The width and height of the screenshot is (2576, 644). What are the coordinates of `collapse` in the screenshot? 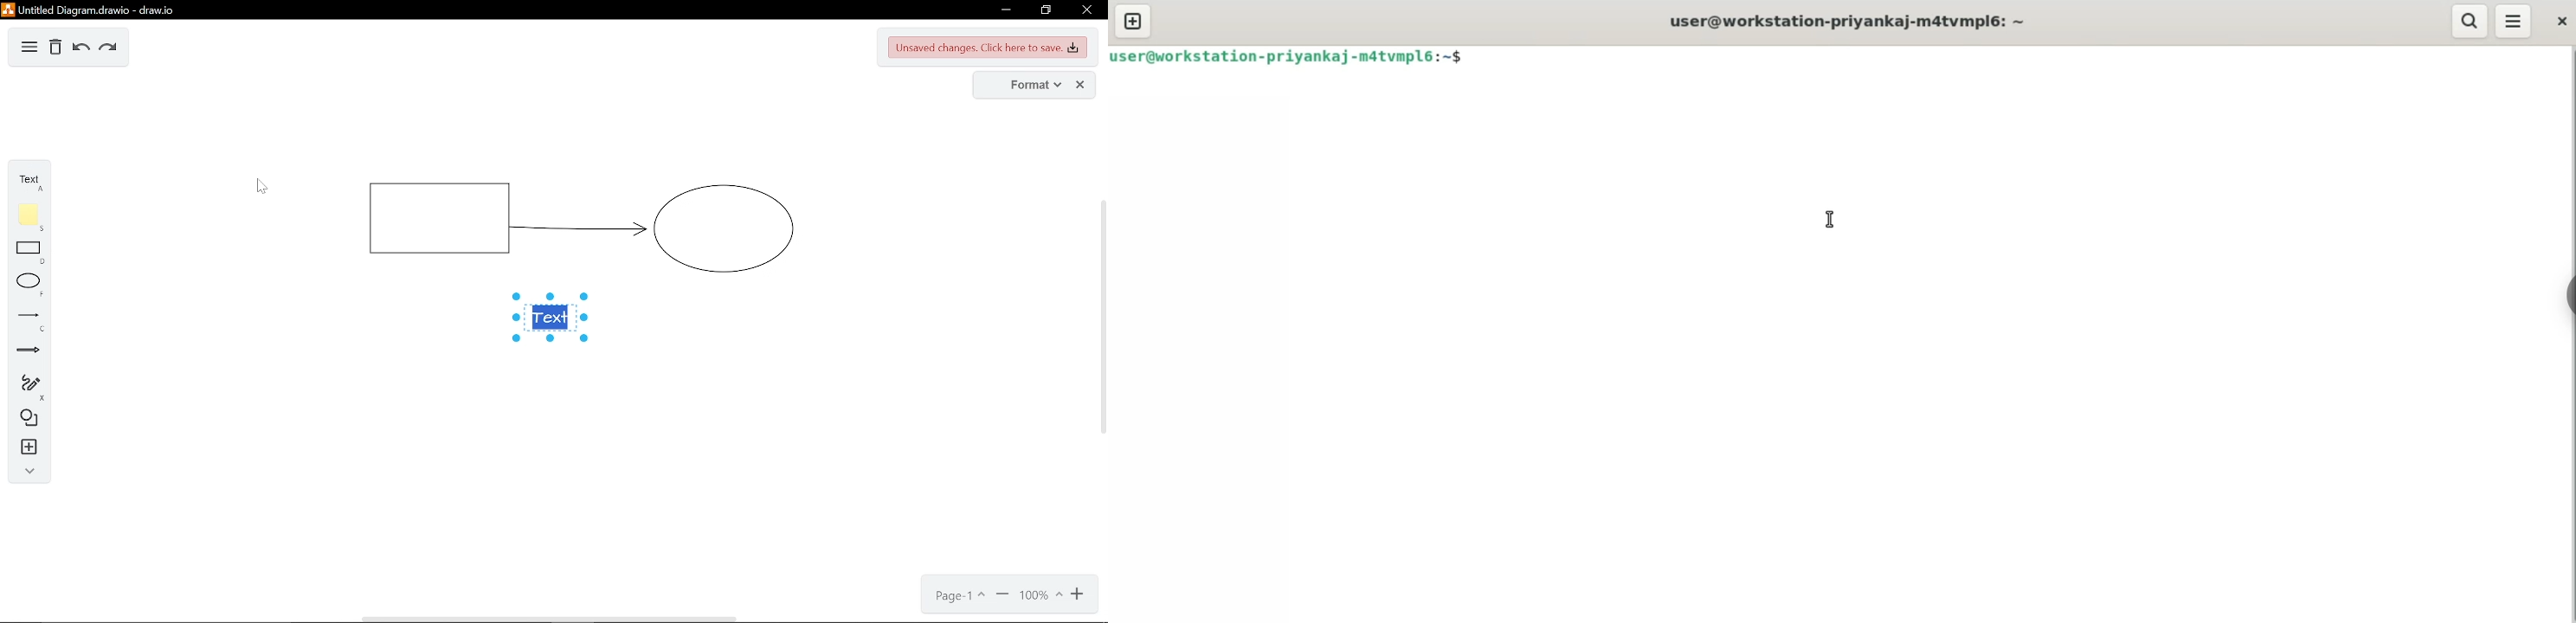 It's located at (29, 472).